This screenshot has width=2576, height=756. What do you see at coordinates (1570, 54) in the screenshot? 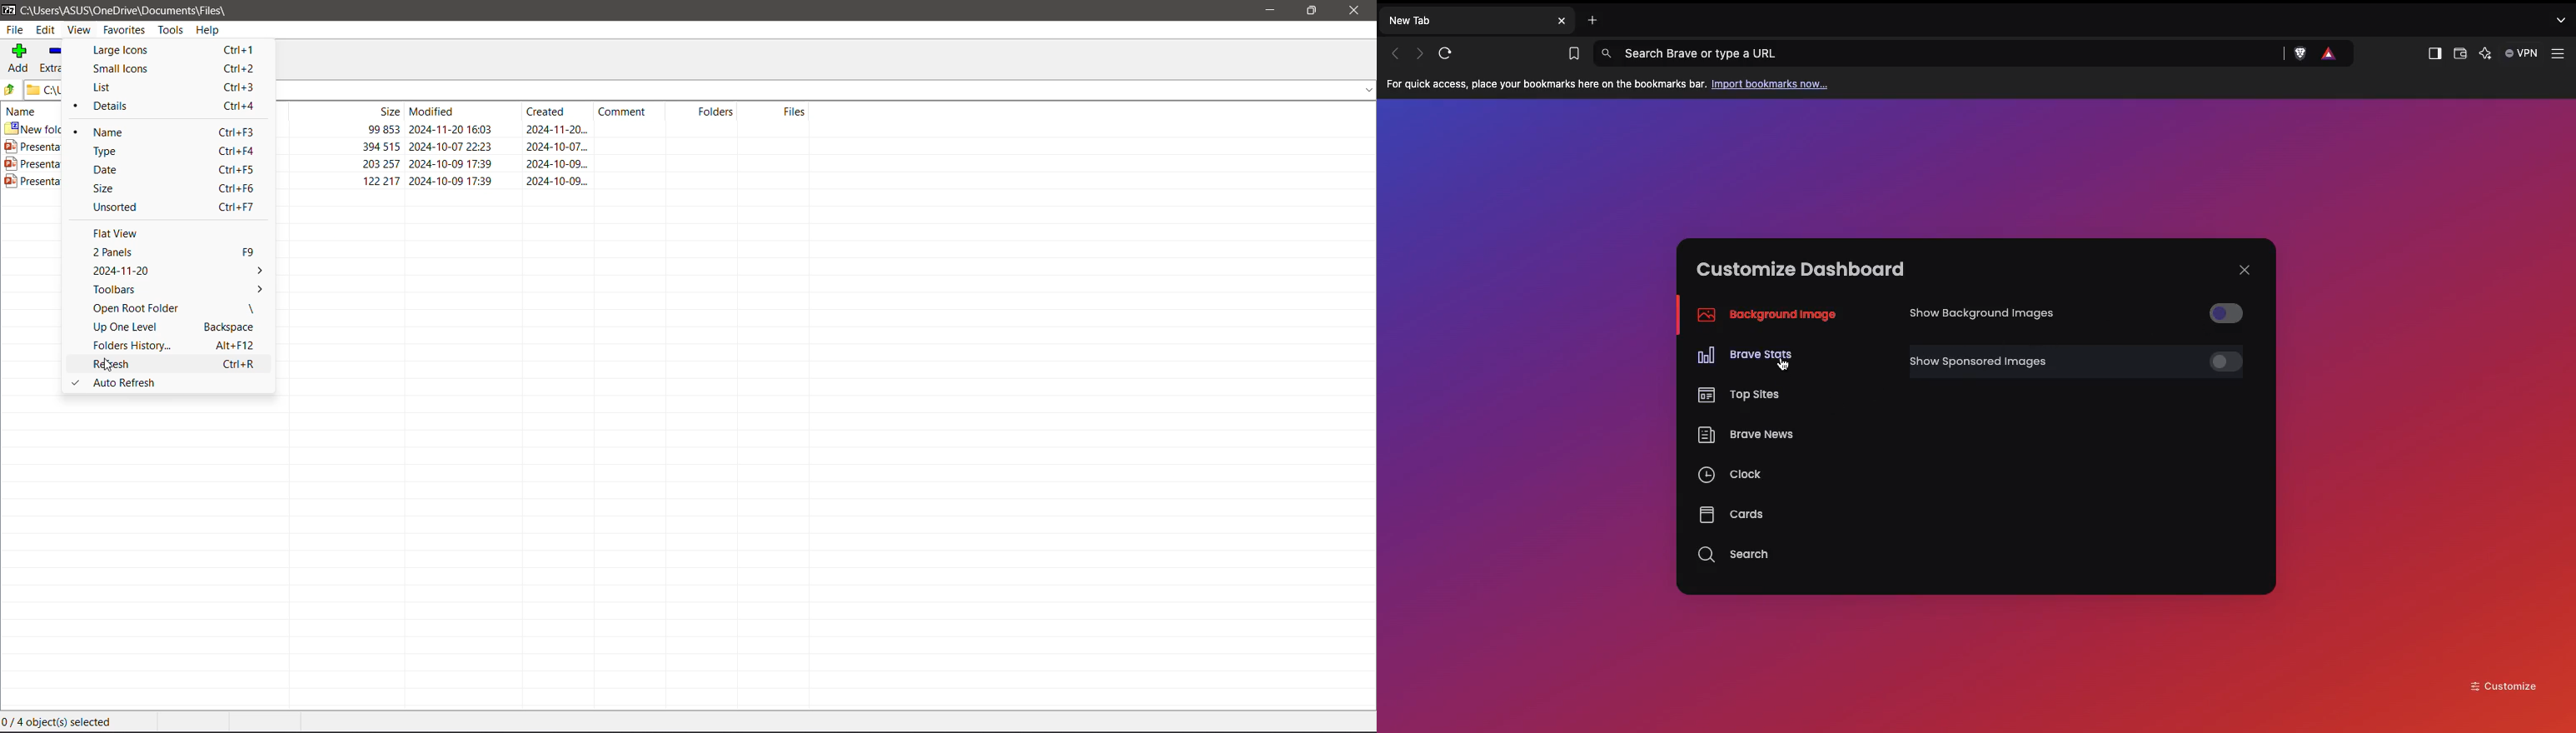
I see `Bookmarks` at bounding box center [1570, 54].